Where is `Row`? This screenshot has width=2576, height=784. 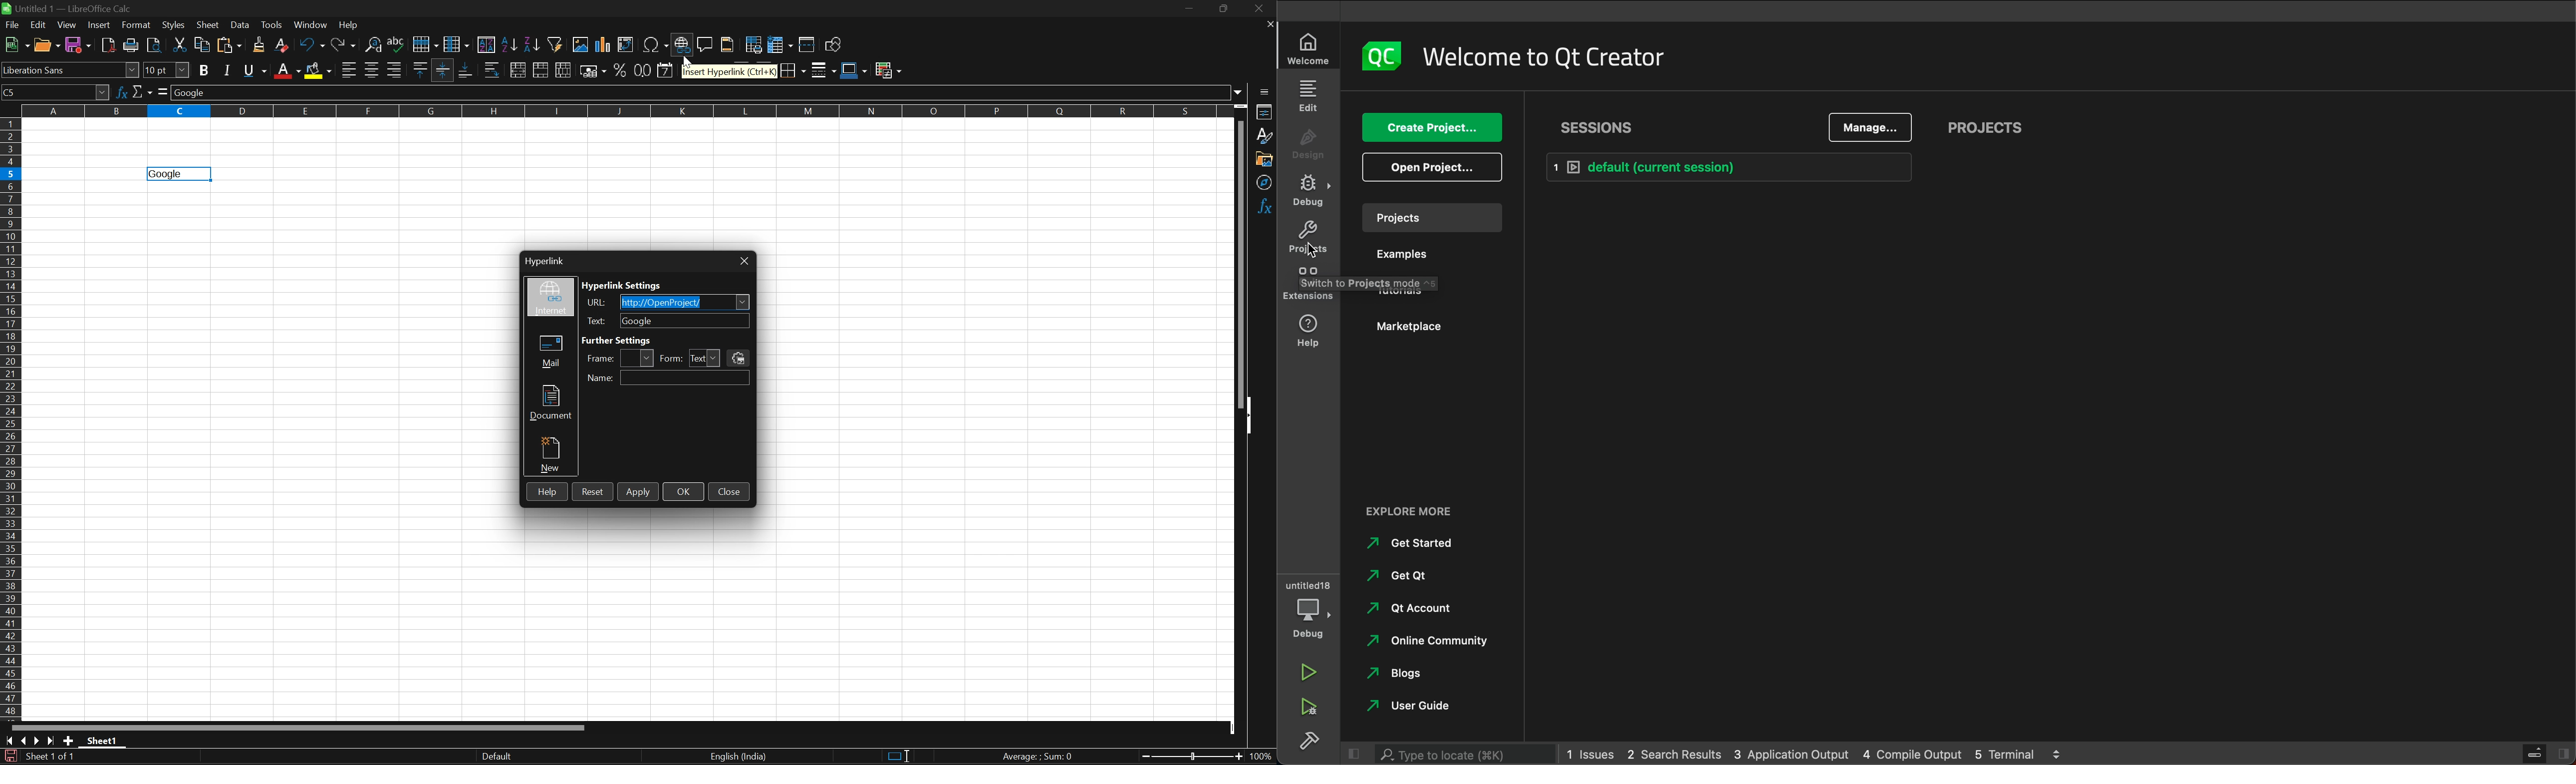
Row is located at coordinates (425, 40).